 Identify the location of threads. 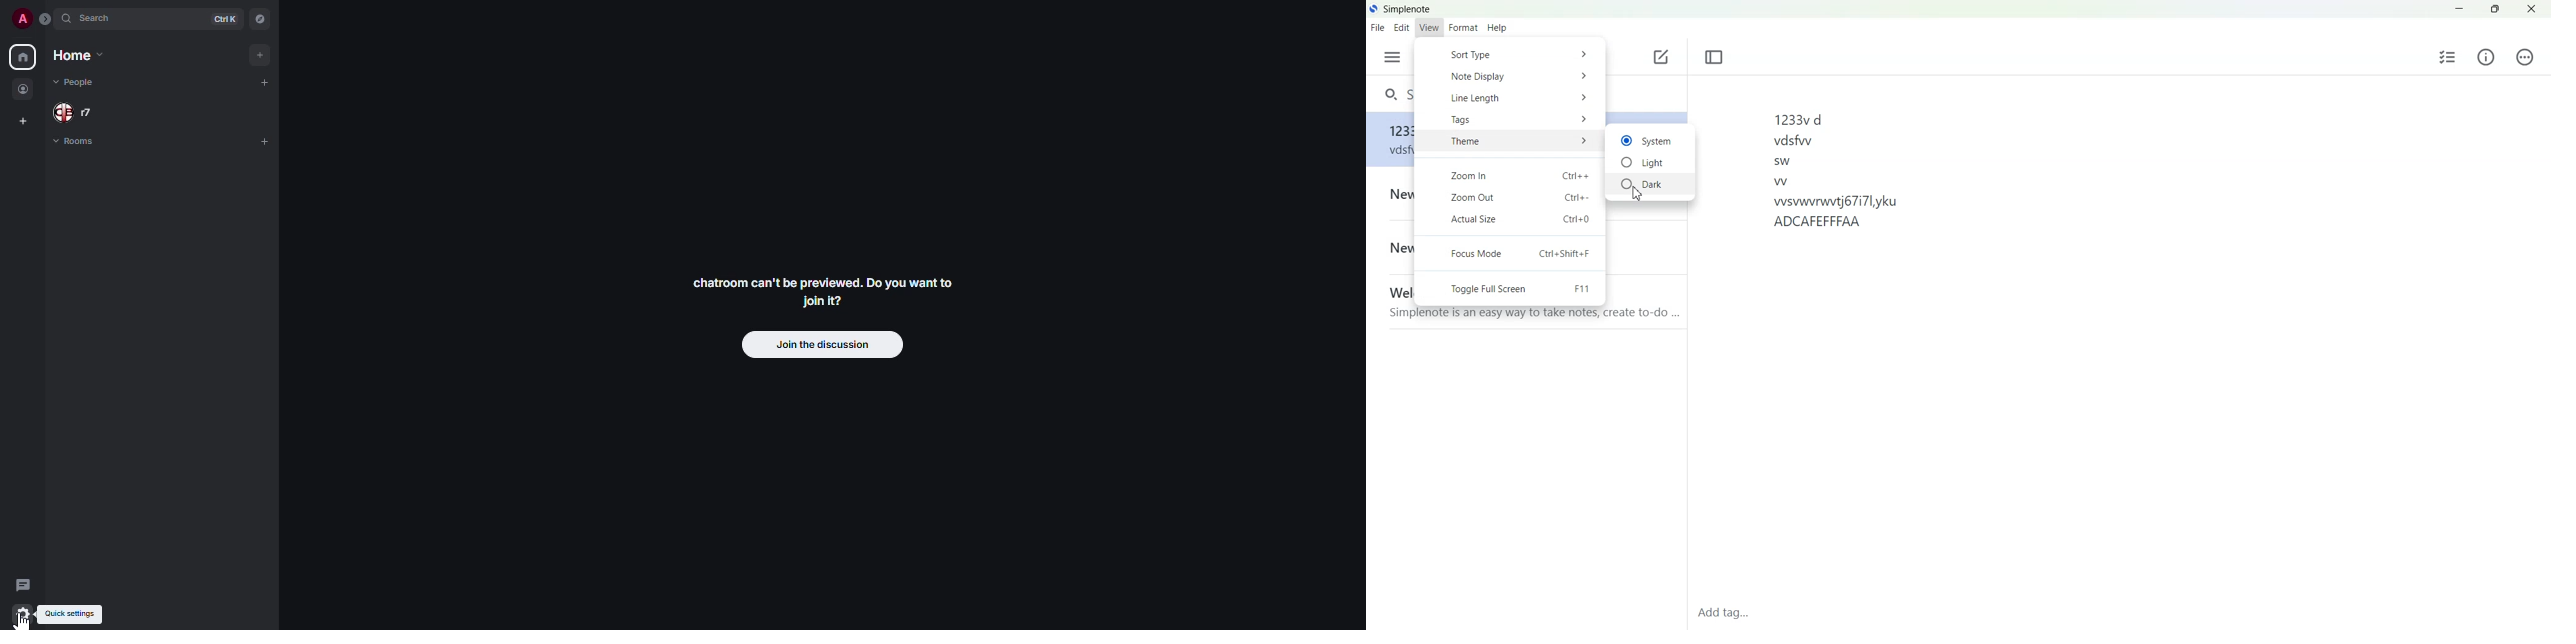
(22, 586).